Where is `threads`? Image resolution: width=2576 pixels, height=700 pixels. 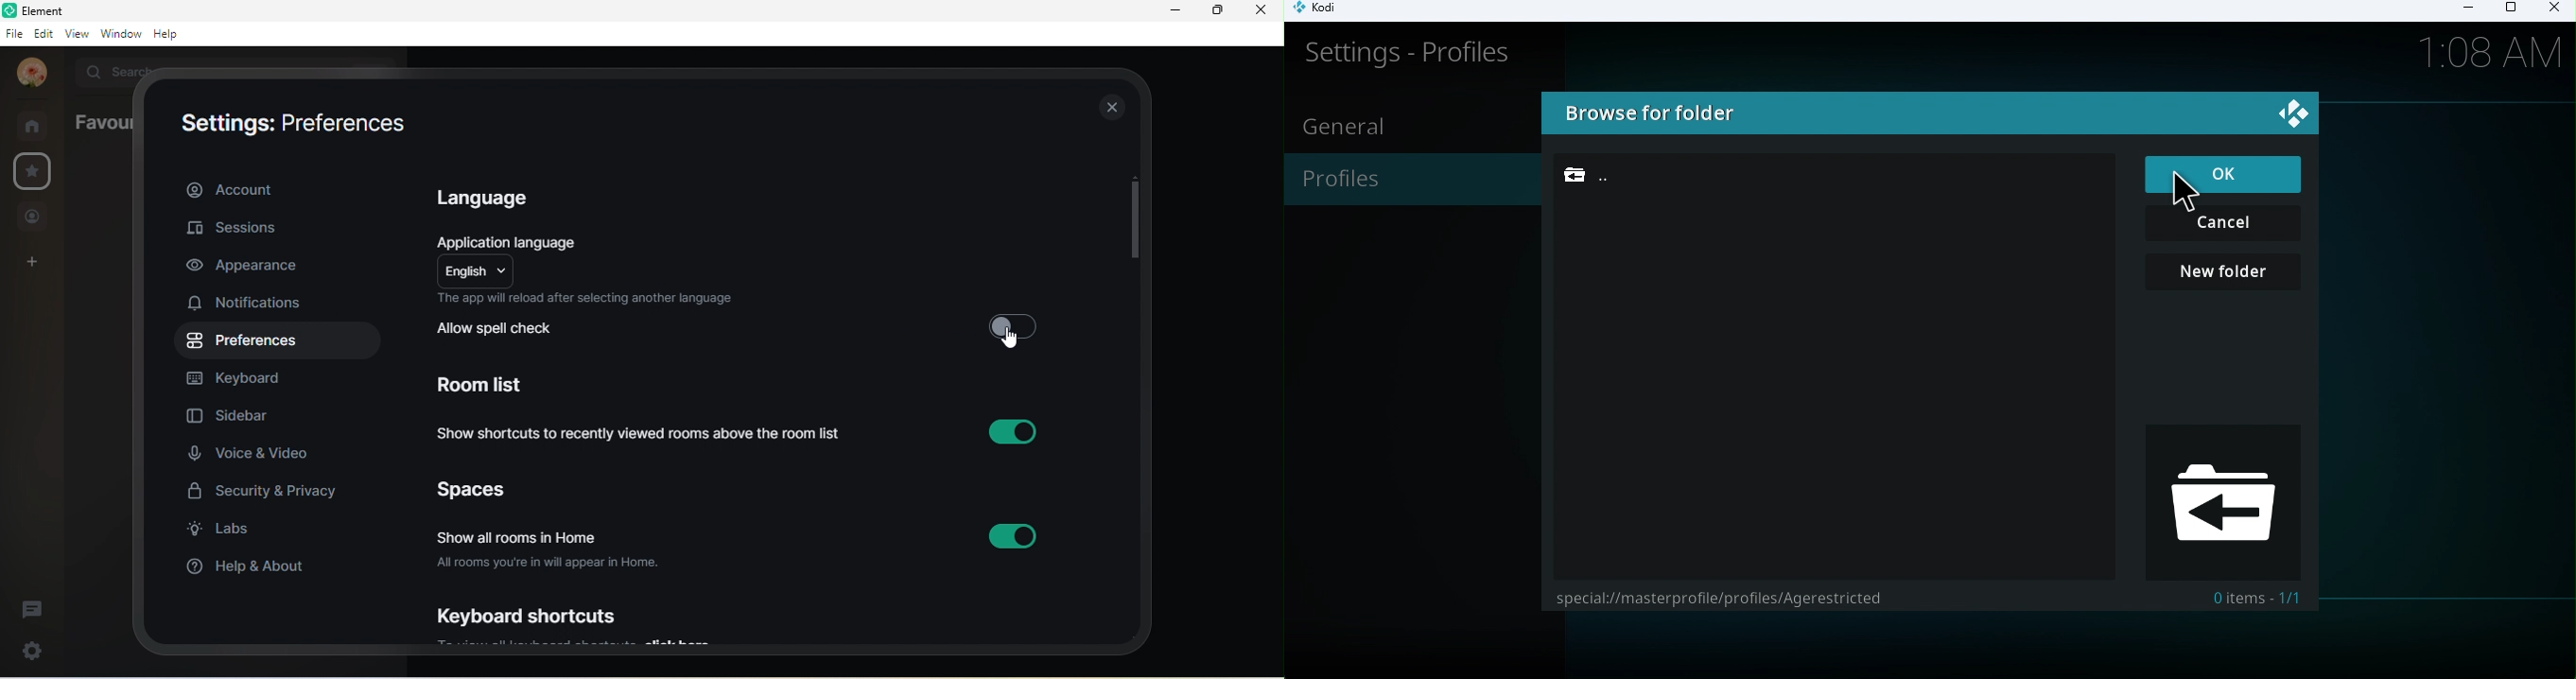
threads is located at coordinates (36, 608).